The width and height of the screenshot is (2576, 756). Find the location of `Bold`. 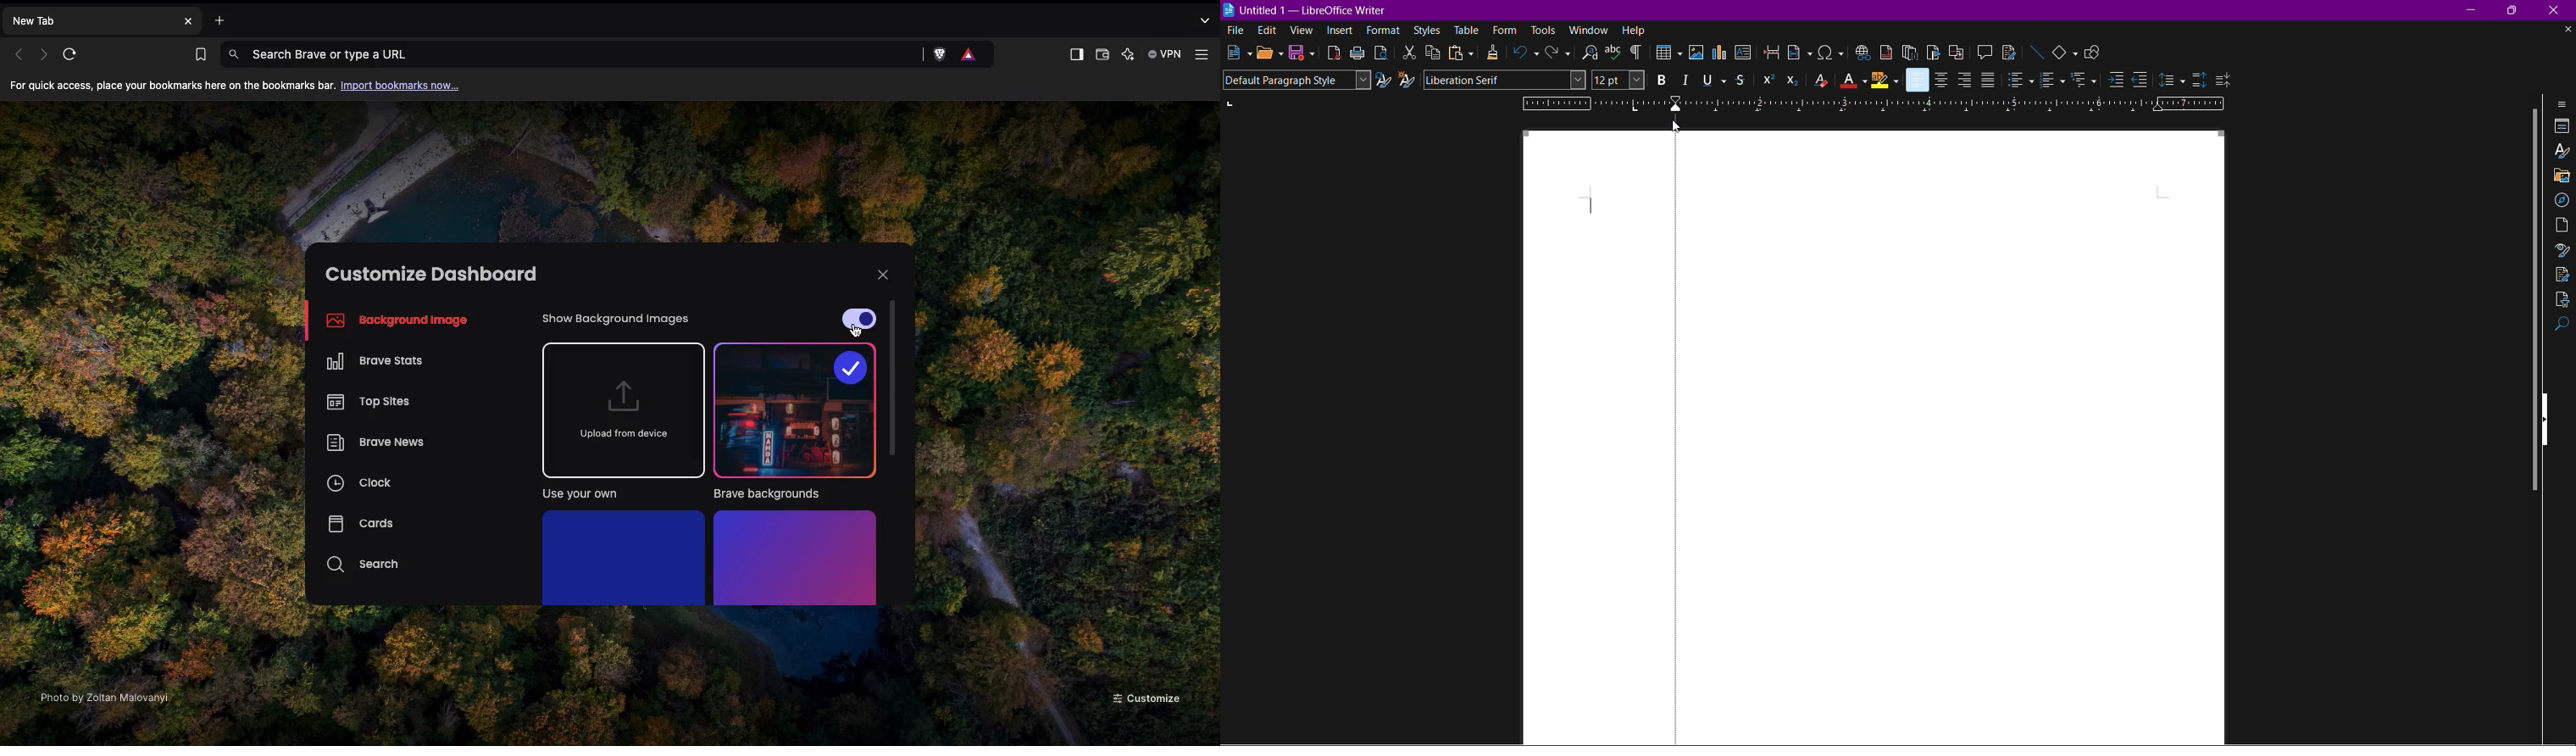

Bold is located at coordinates (1659, 80).